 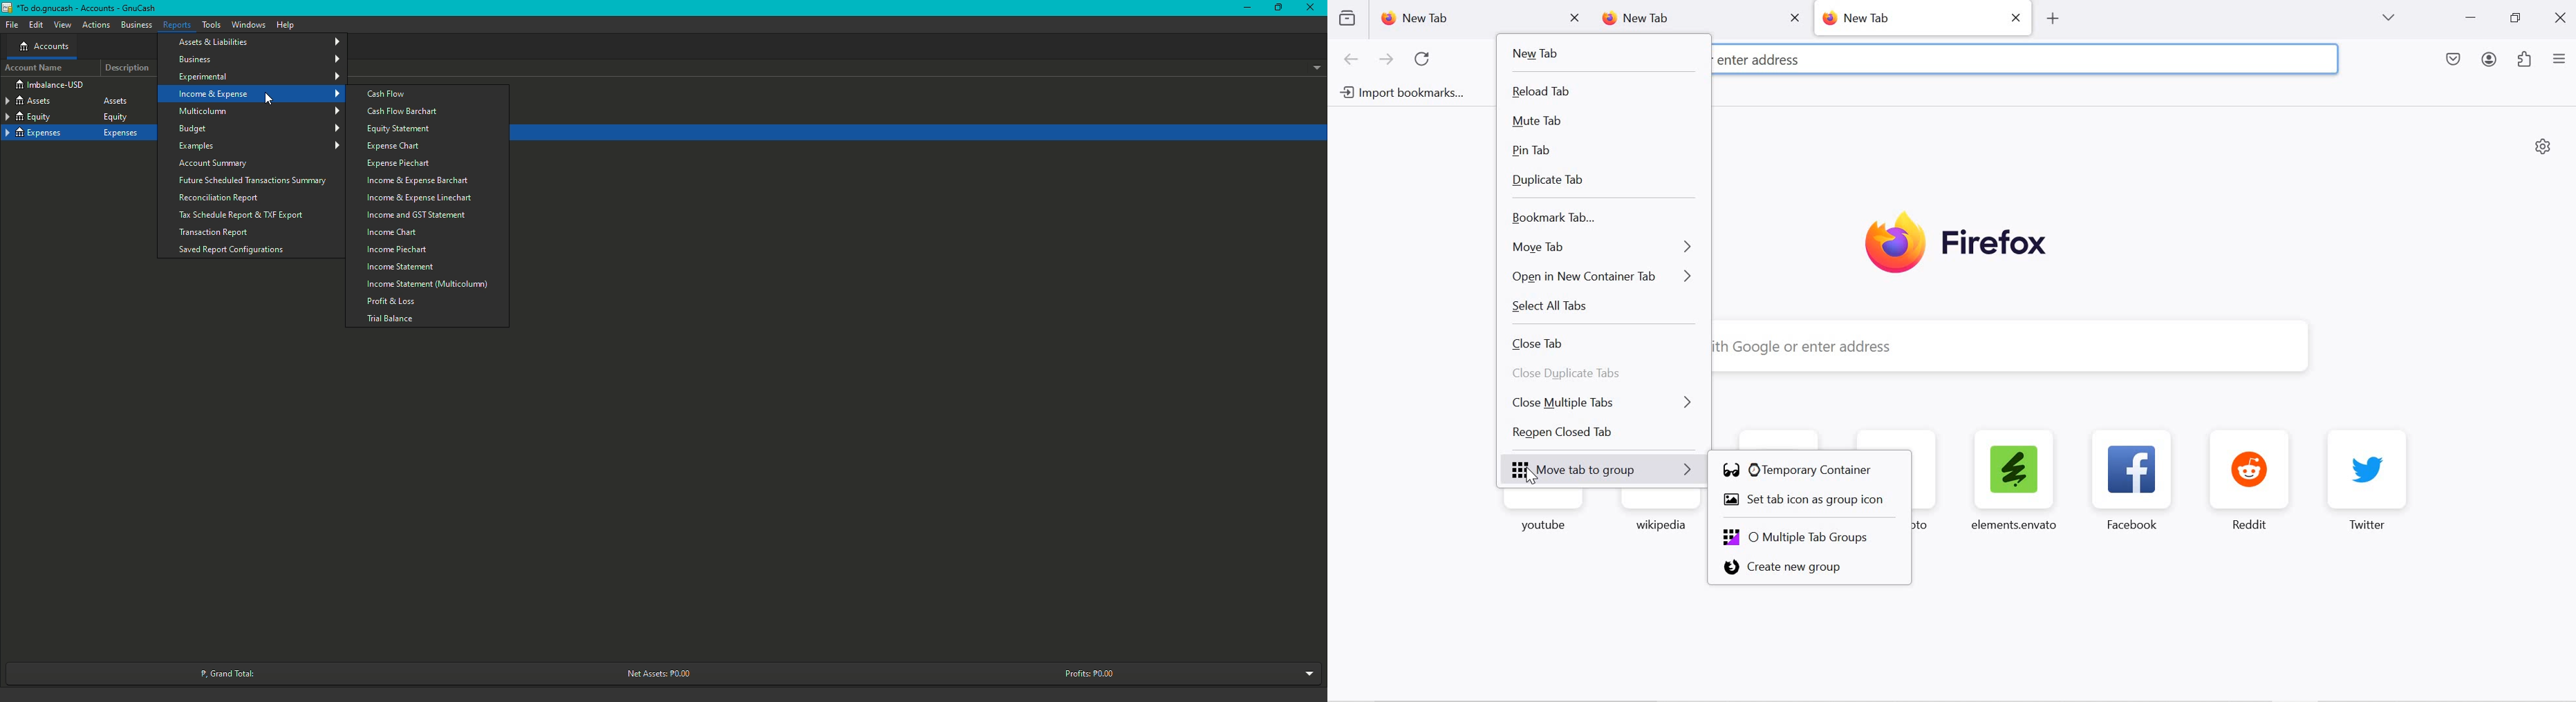 I want to click on Budget, so click(x=260, y=129).